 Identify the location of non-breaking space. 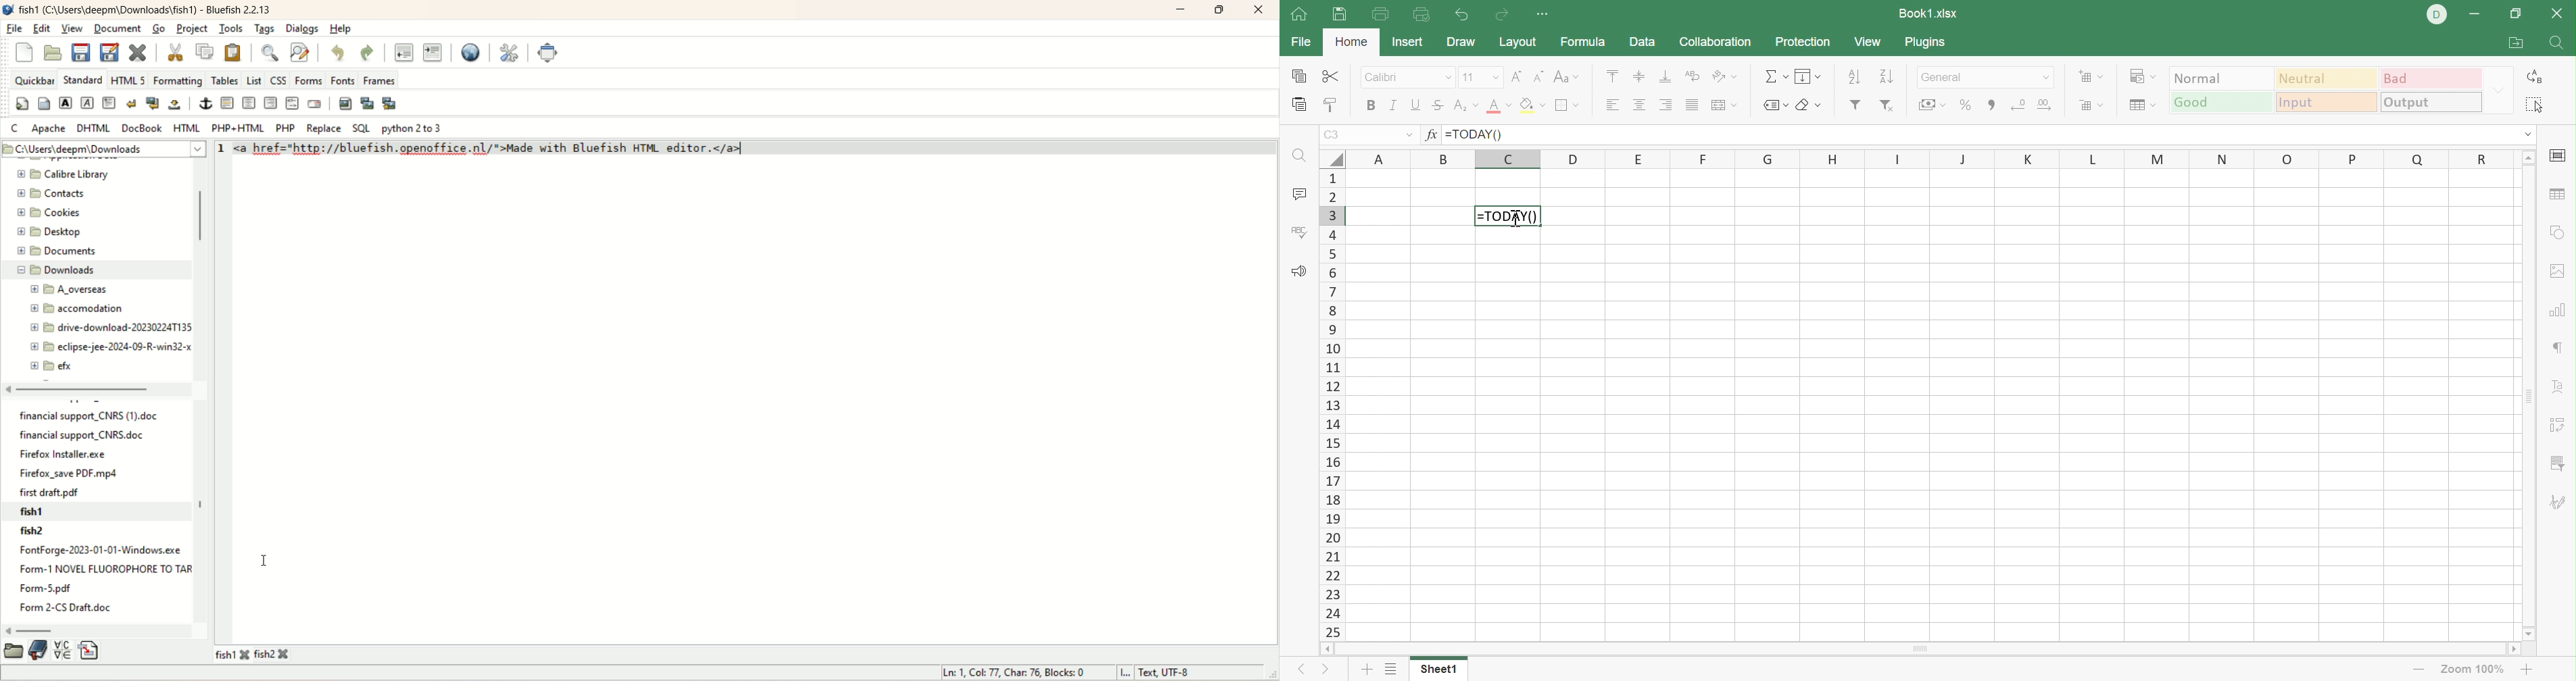
(173, 104).